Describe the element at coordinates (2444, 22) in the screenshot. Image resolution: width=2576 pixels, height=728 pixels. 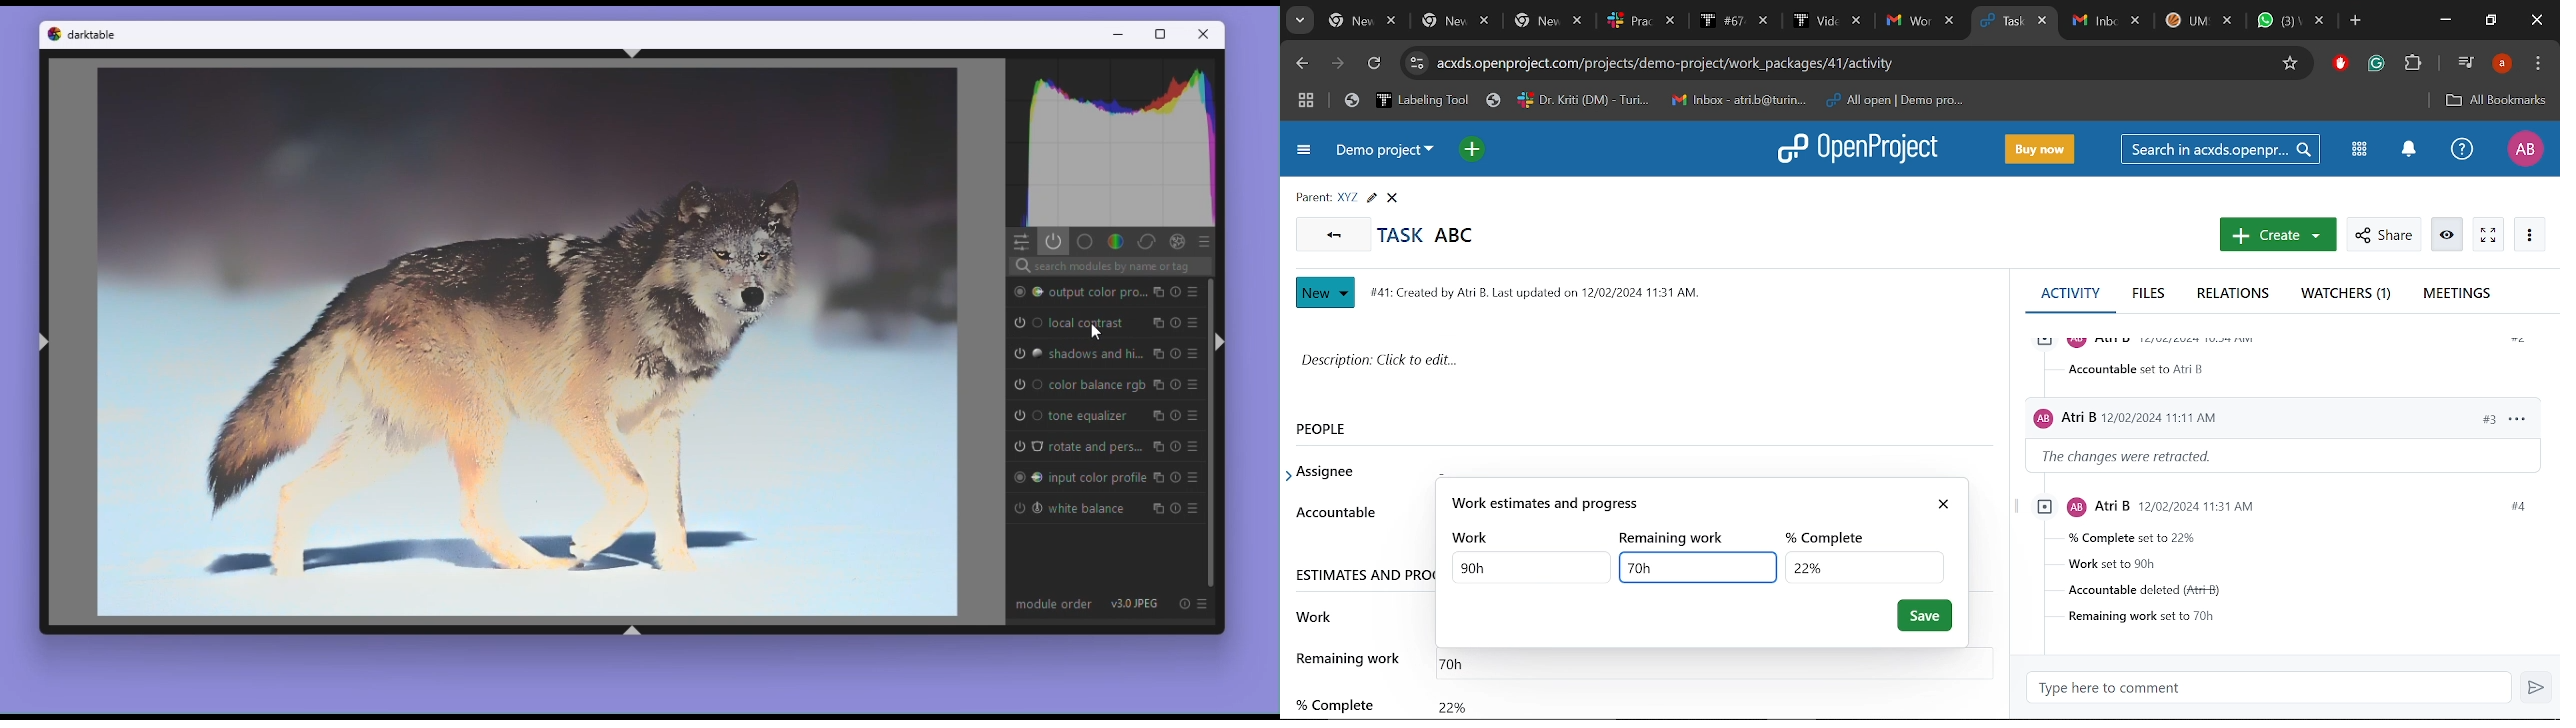
I see `Minimize` at that location.